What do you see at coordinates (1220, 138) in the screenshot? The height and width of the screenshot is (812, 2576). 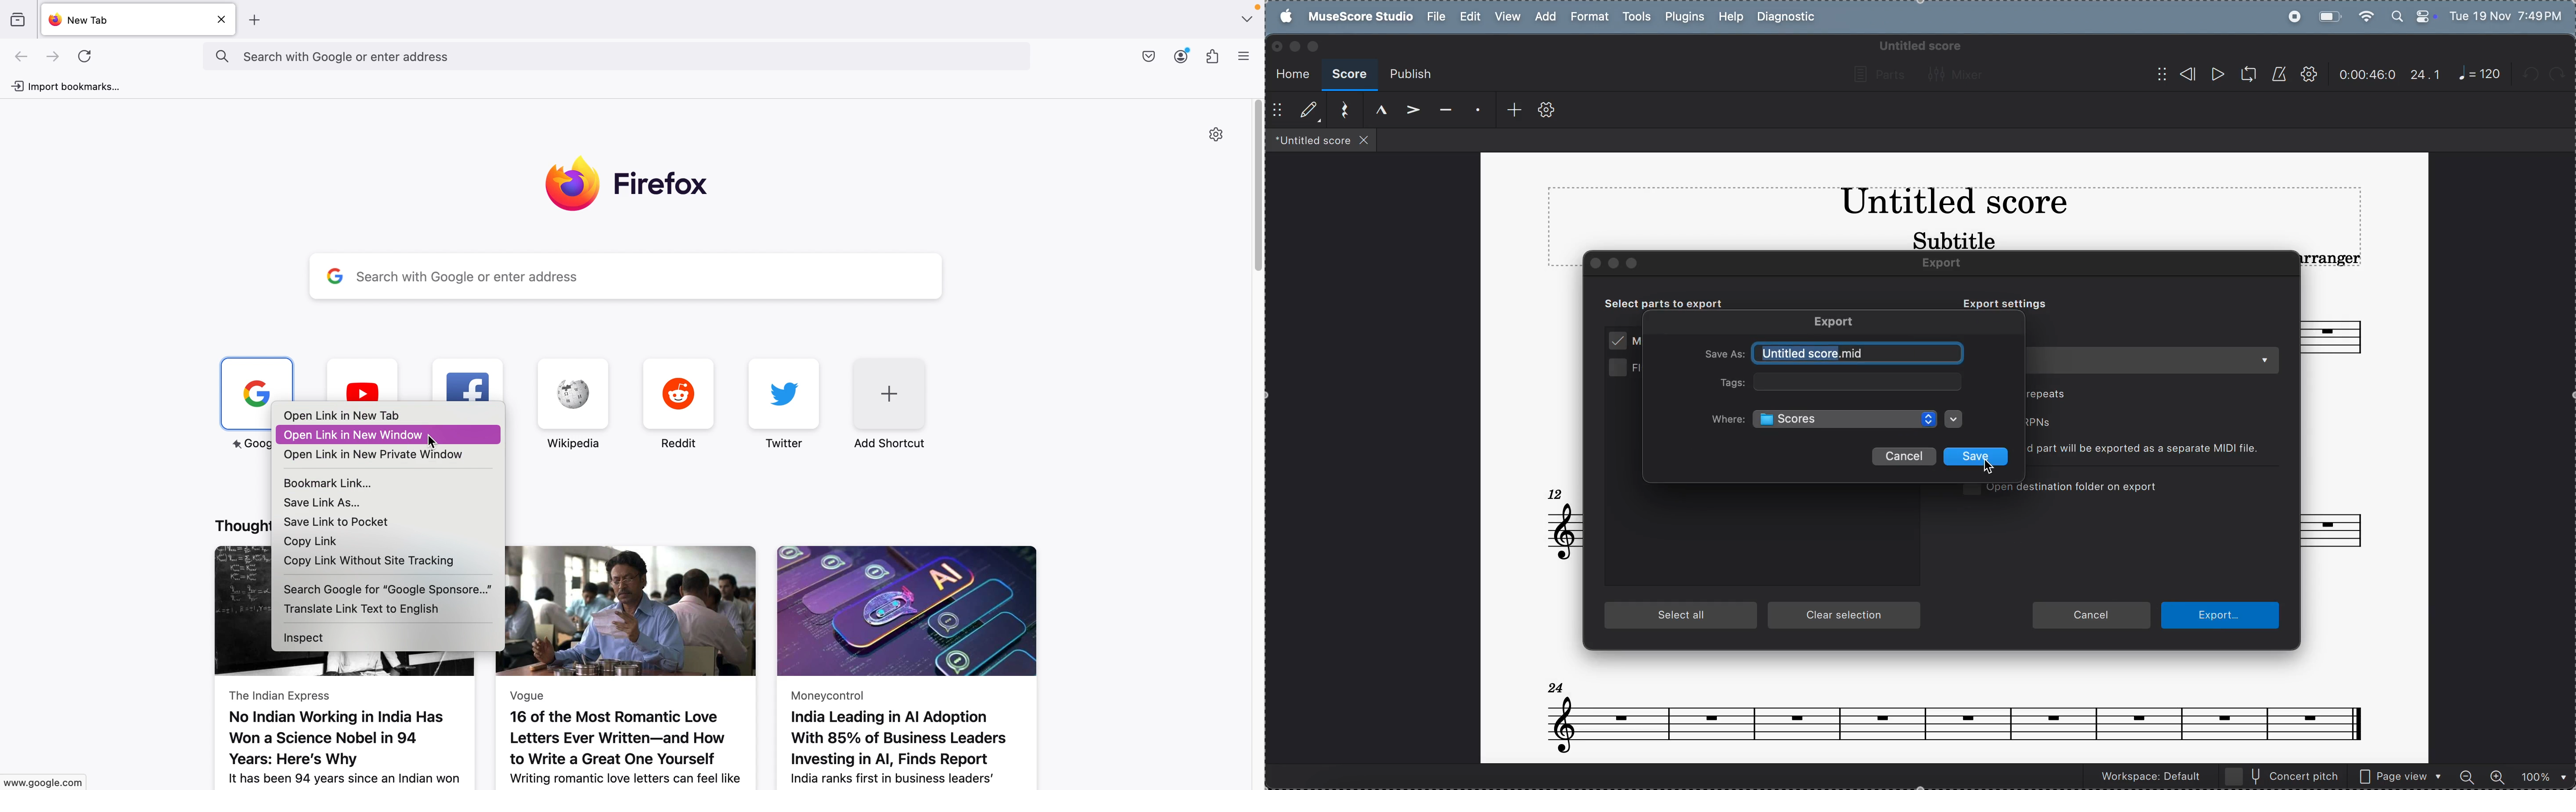 I see `settings` at bounding box center [1220, 138].